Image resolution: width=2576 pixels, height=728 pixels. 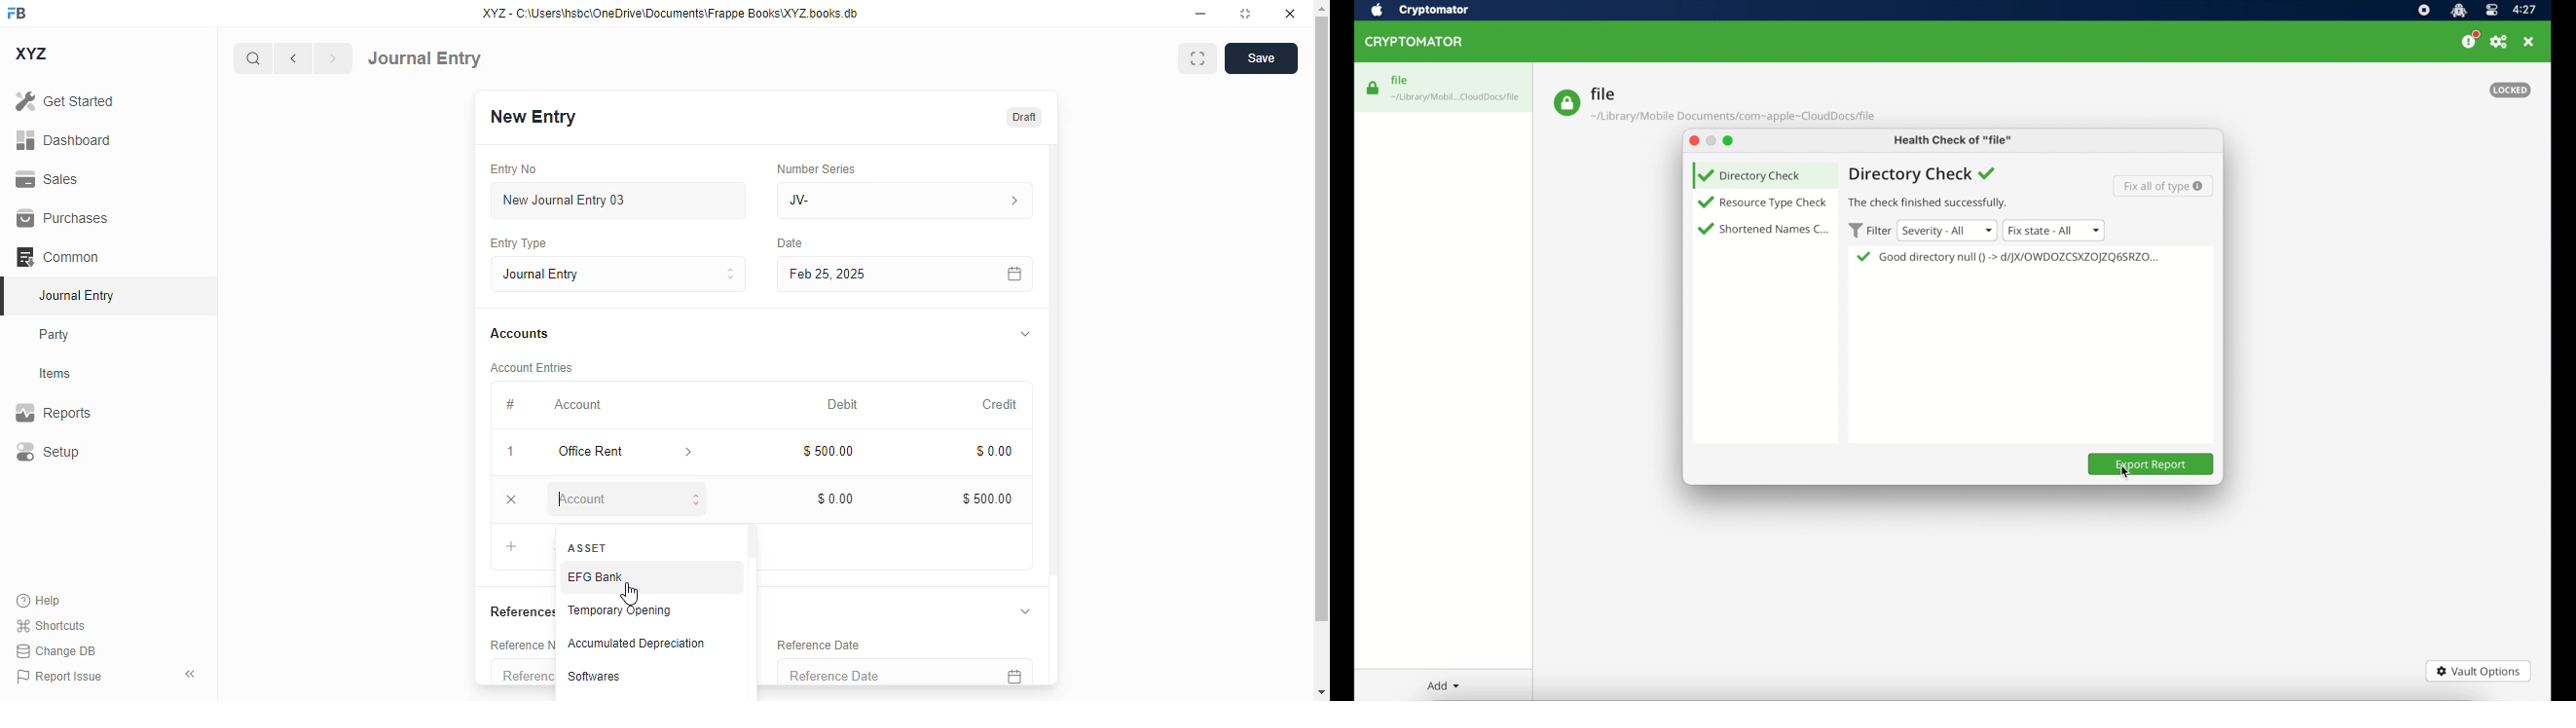 I want to click on ASSET, so click(x=589, y=548).